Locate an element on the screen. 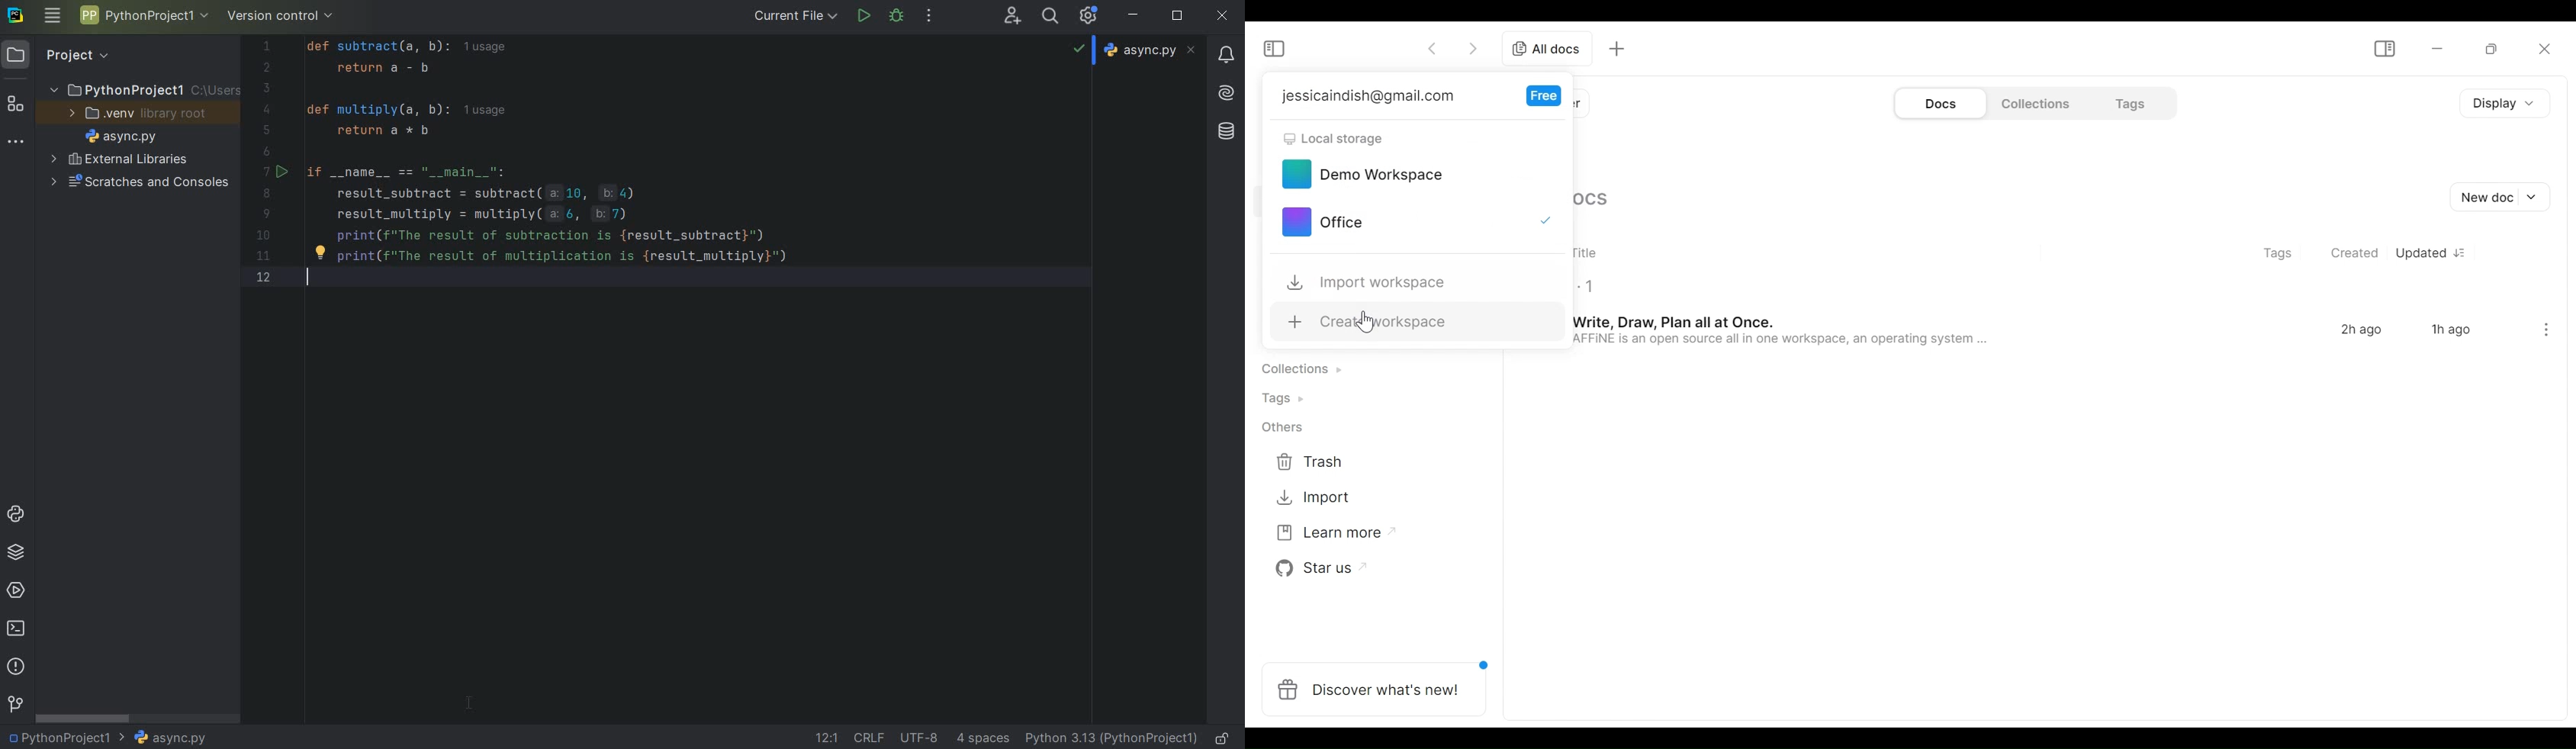 This screenshot has height=756, width=2576. scratches and consoles is located at coordinates (142, 184).